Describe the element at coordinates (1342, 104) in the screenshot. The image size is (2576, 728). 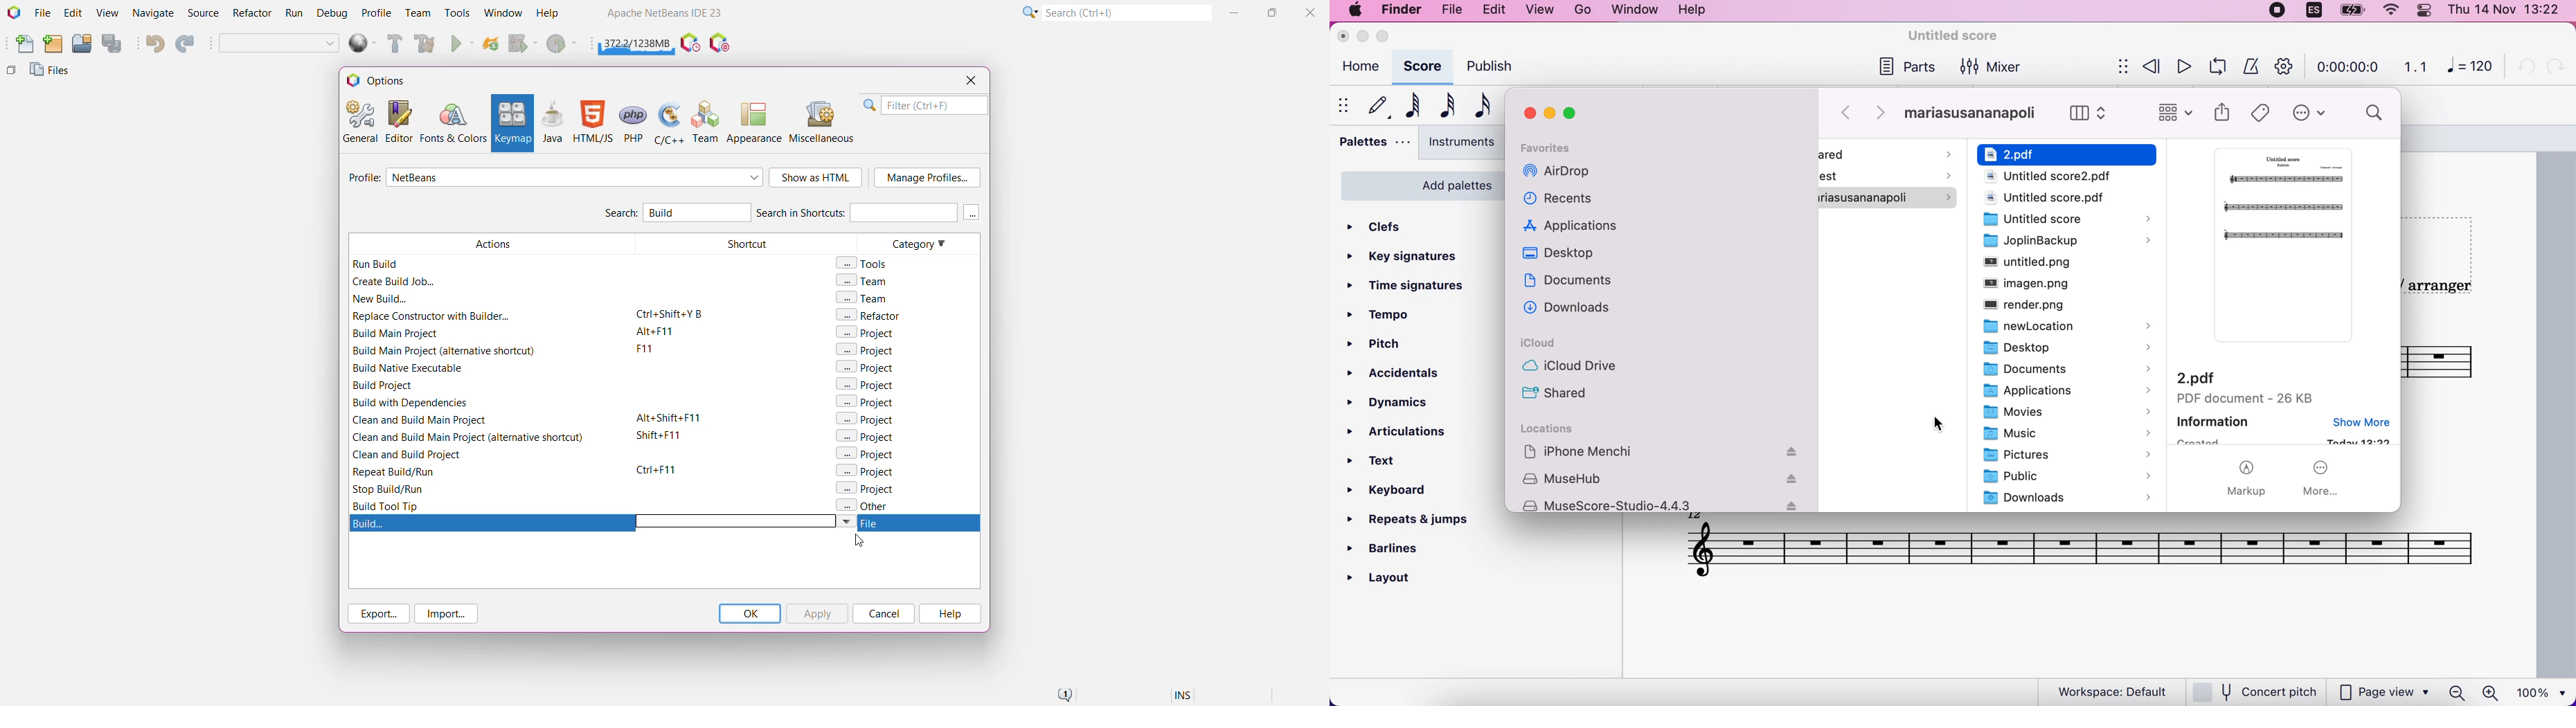
I see `show/hide` at that location.